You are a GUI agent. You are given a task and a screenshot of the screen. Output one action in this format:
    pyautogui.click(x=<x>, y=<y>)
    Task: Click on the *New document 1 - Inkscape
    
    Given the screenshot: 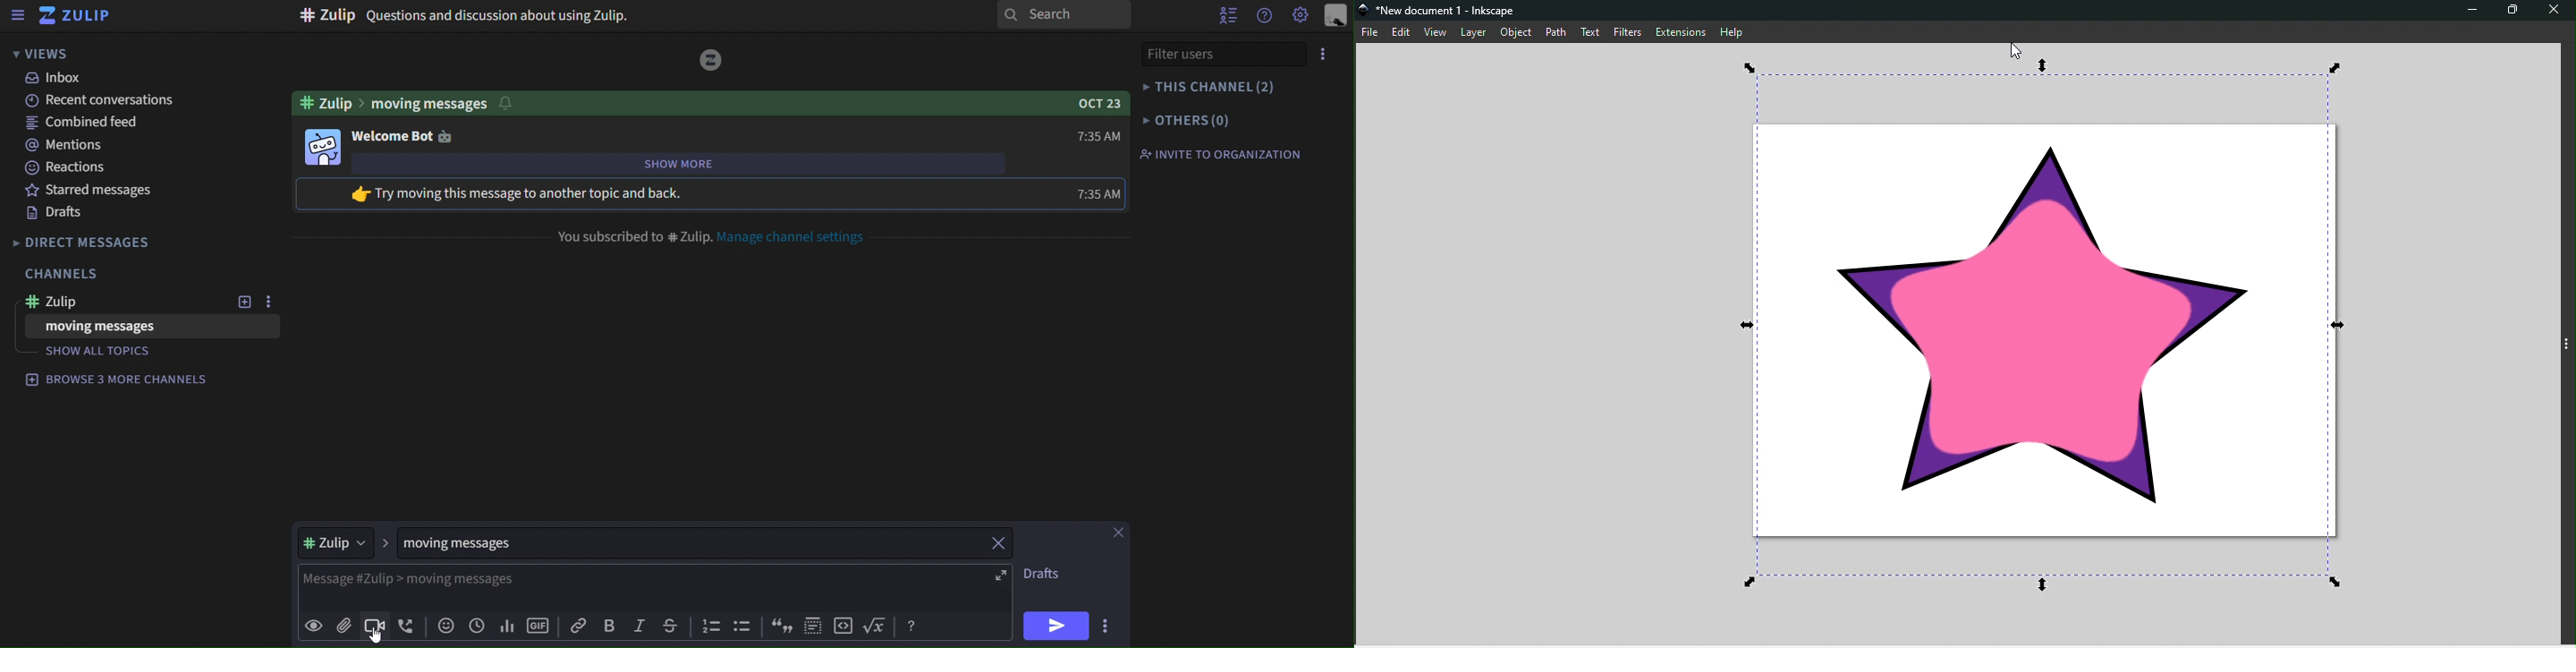 What is the action you would take?
    pyautogui.click(x=1448, y=12)
    